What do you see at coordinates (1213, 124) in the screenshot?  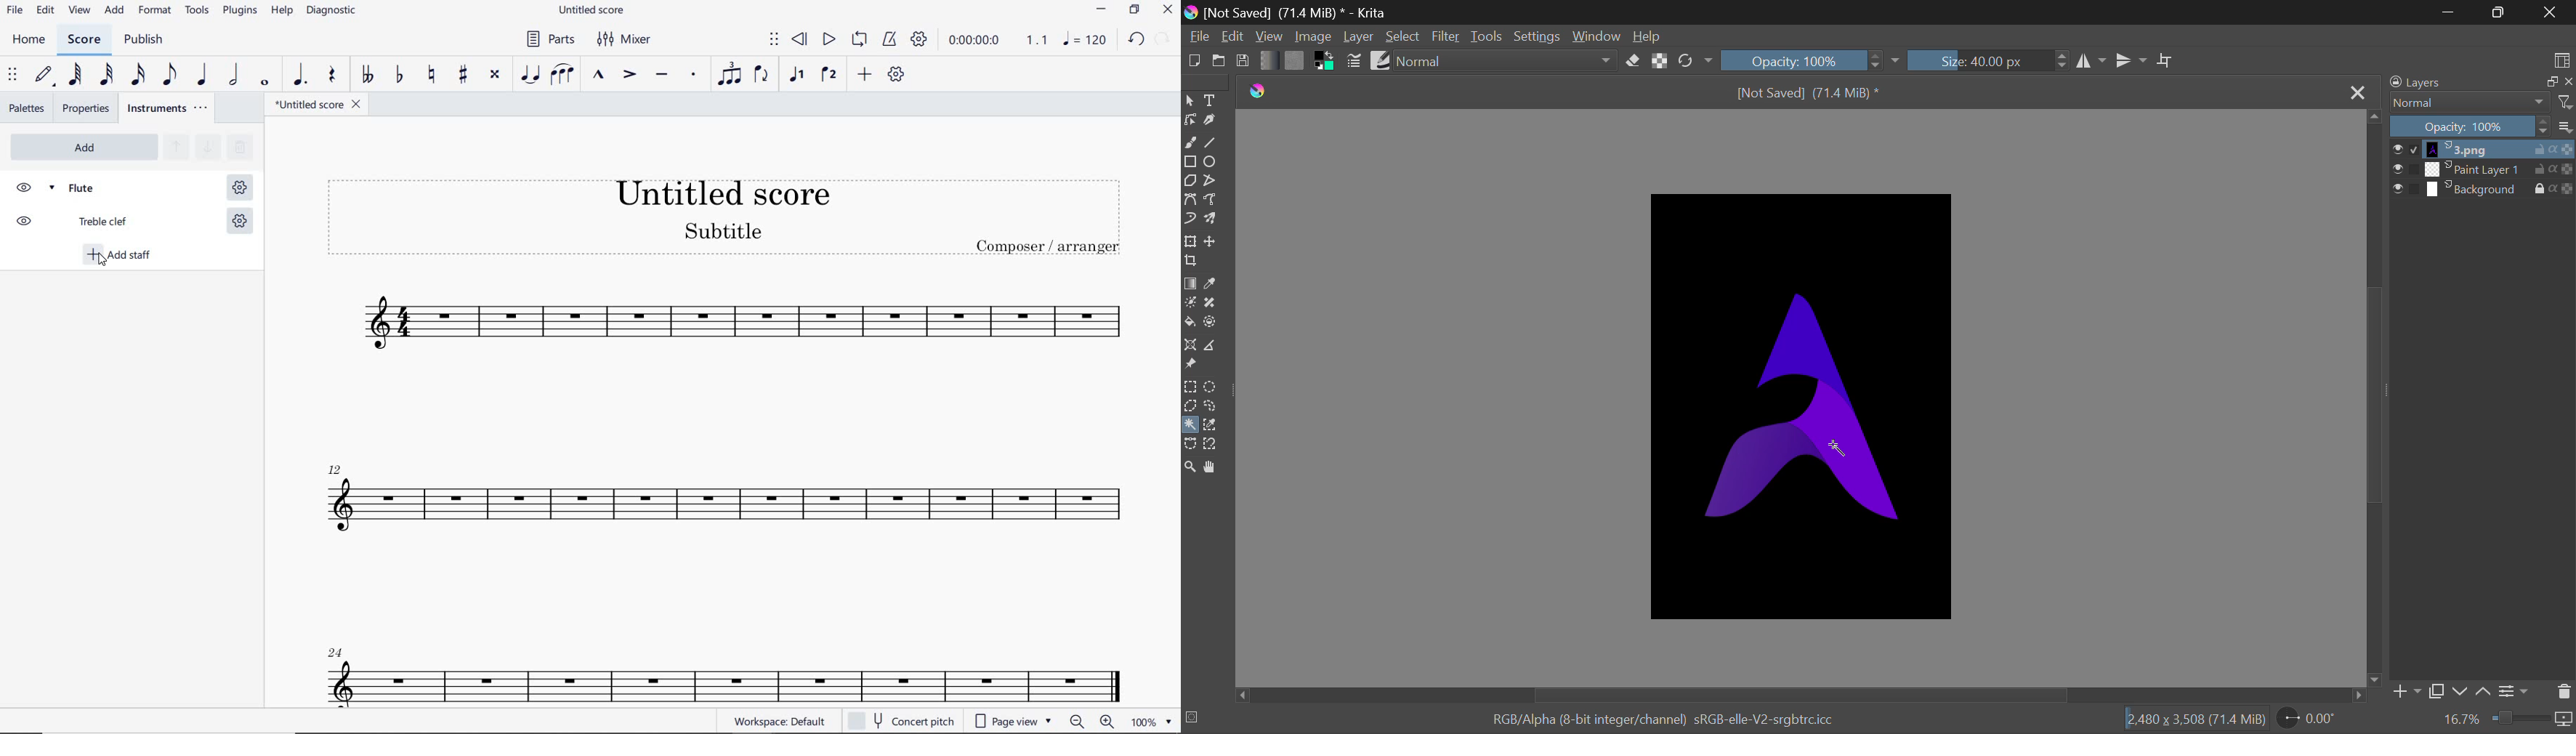 I see `Calligraphic Tool` at bounding box center [1213, 124].